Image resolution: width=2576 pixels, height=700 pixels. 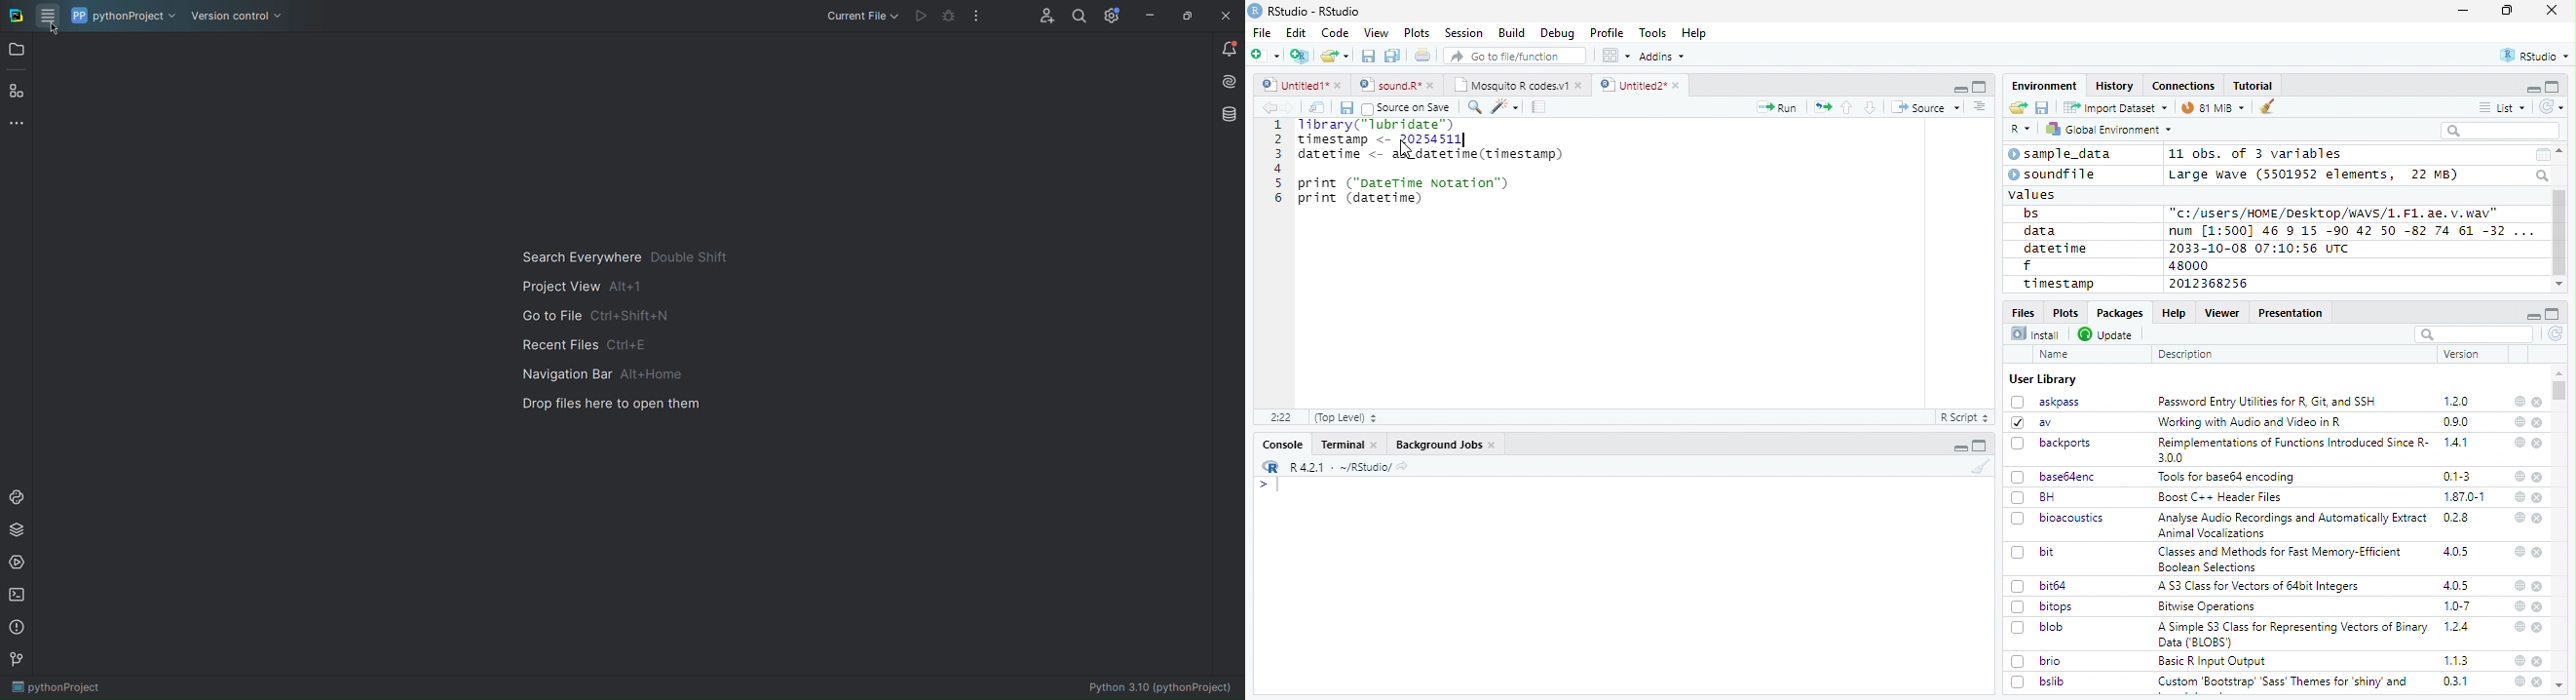 What do you see at coordinates (1300, 56) in the screenshot?
I see `Create a project` at bounding box center [1300, 56].